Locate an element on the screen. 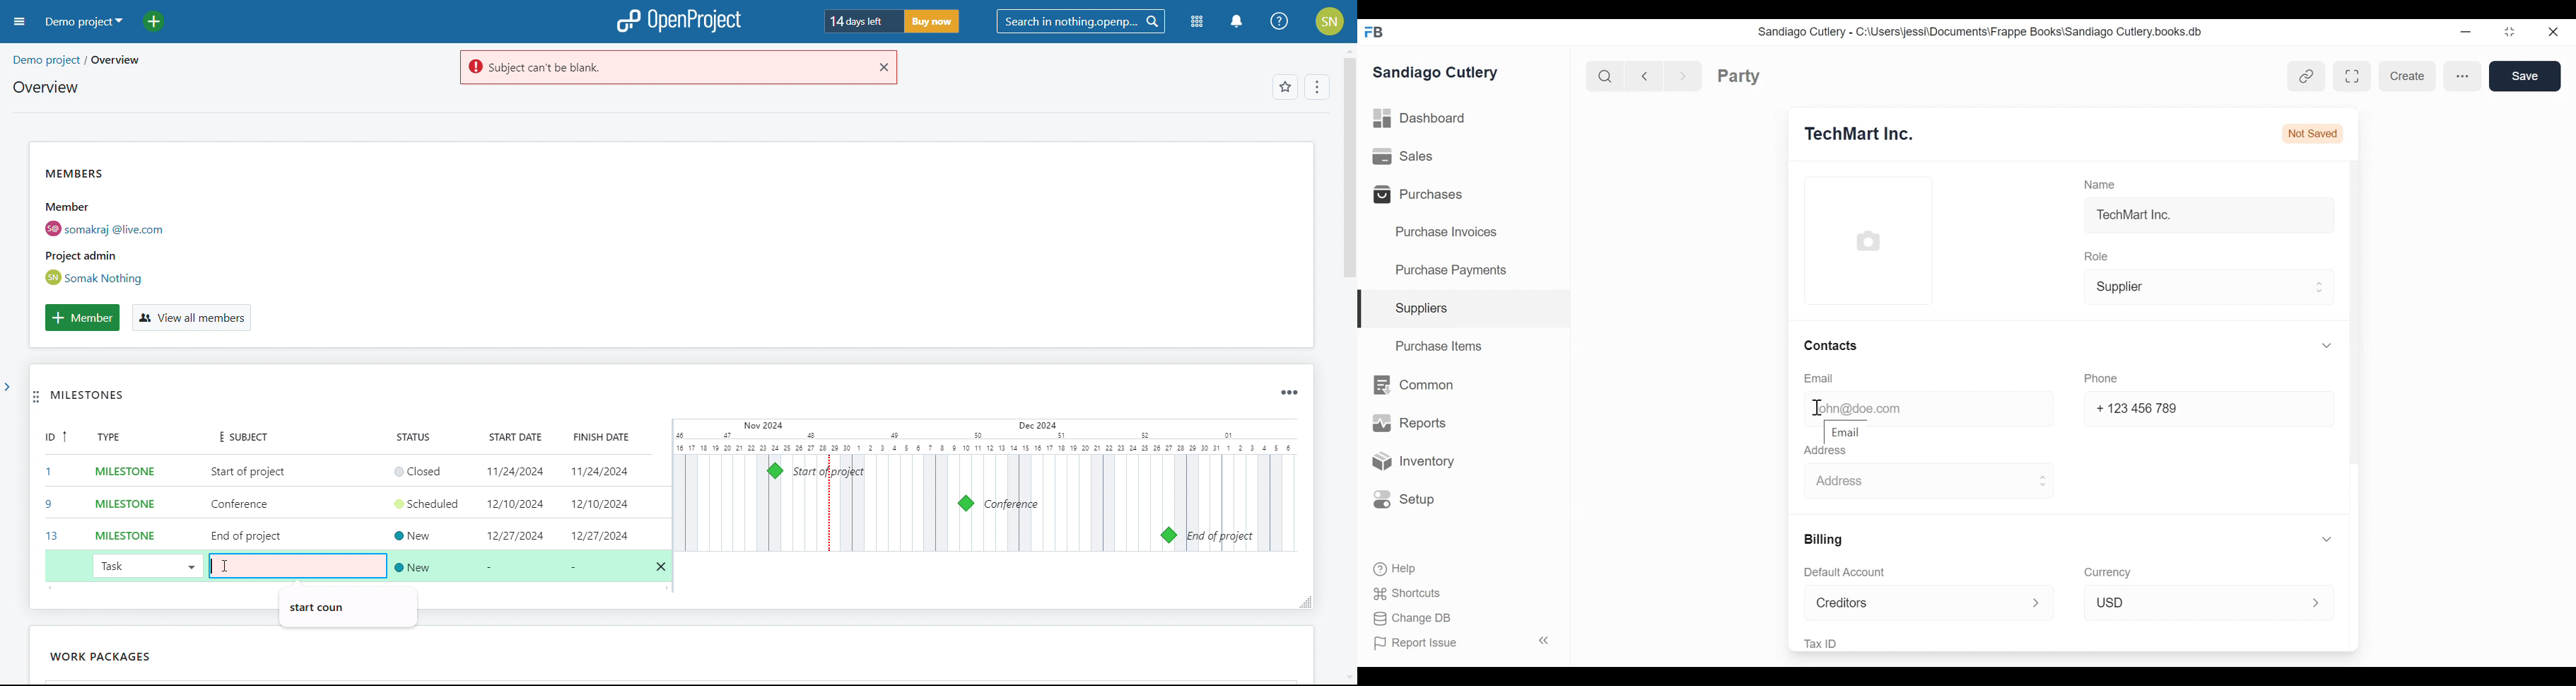  Sandiago Cutlery - C:\Users\jessi\Documents\Frappe Books\Sandiago Cutlery.books.db is located at coordinates (1992, 32).